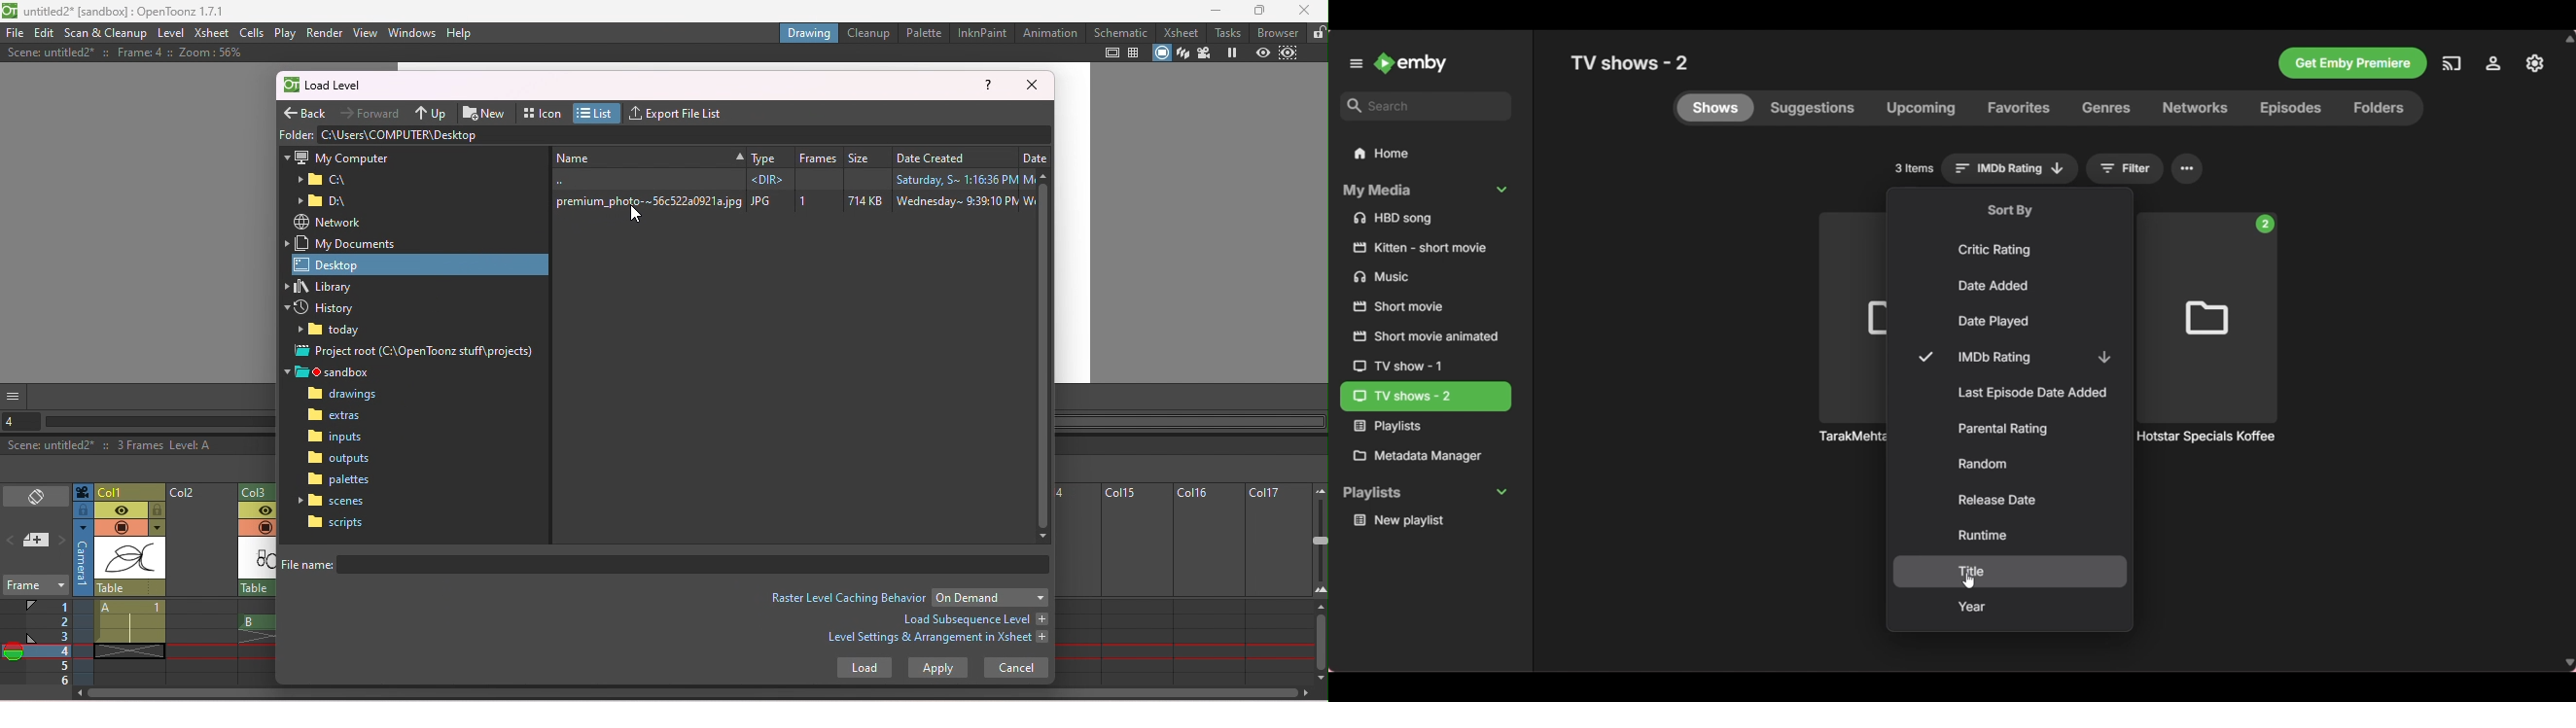 The height and width of the screenshot is (728, 2576). I want to click on More settings, so click(2188, 169).